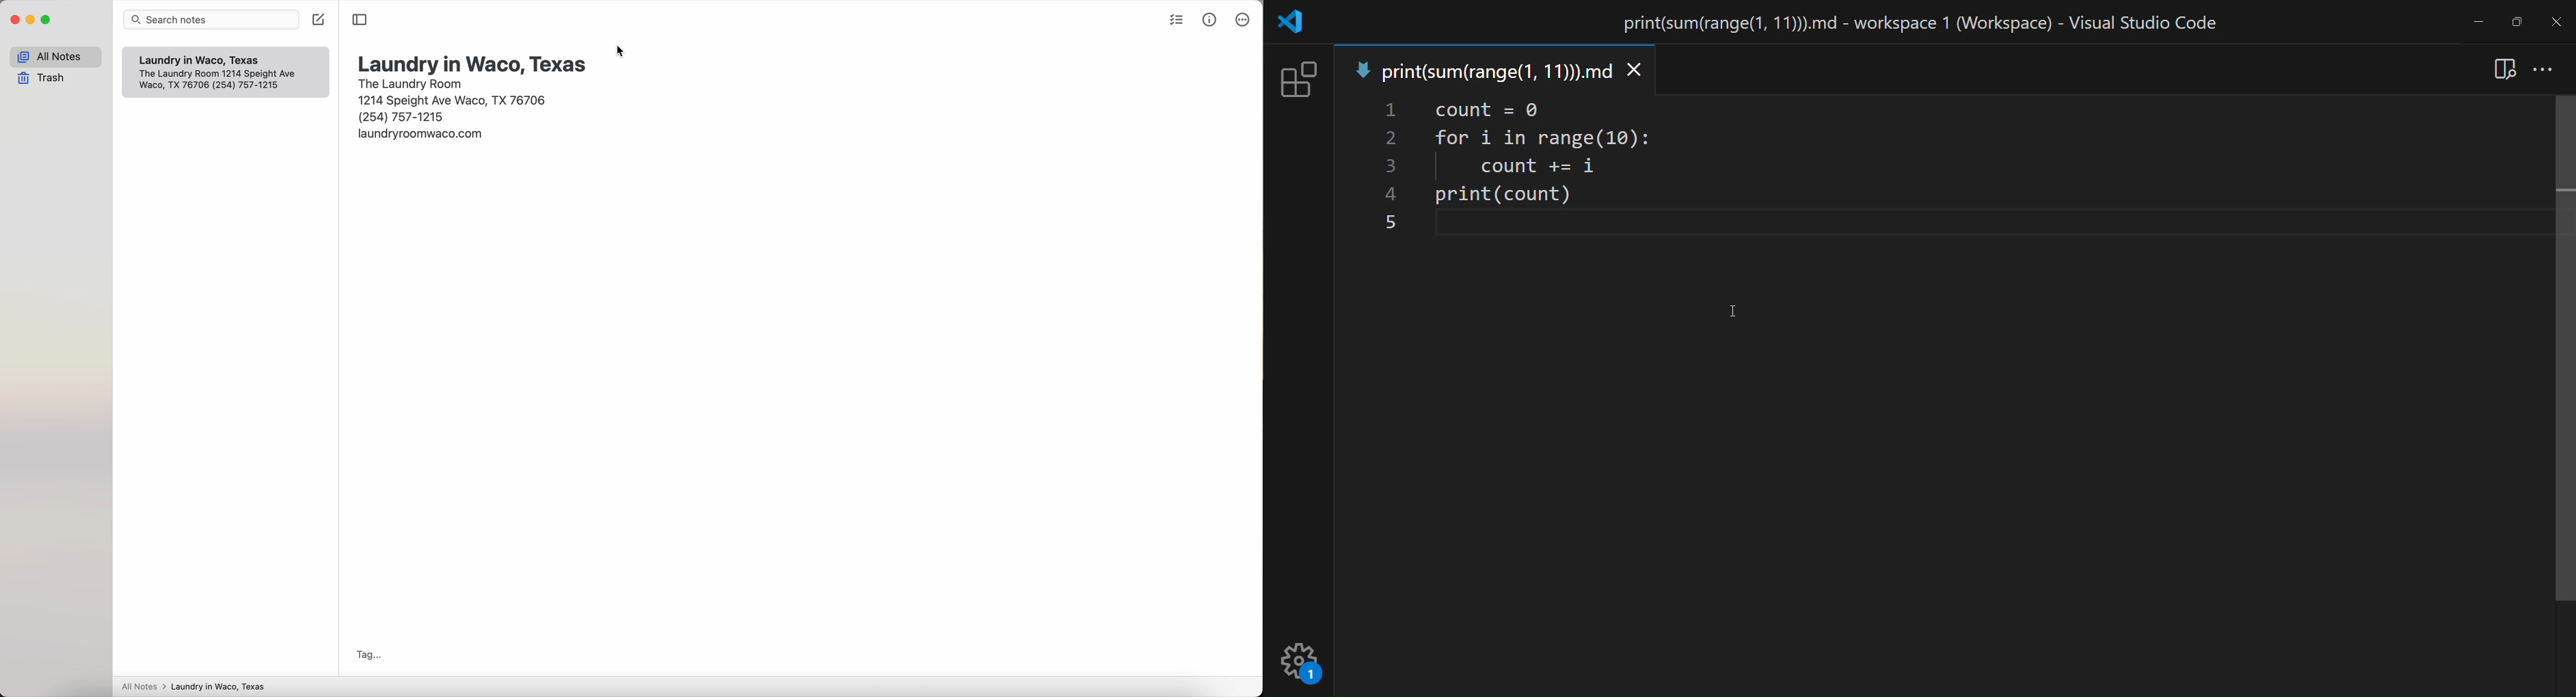  I want to click on more, so click(2546, 69).